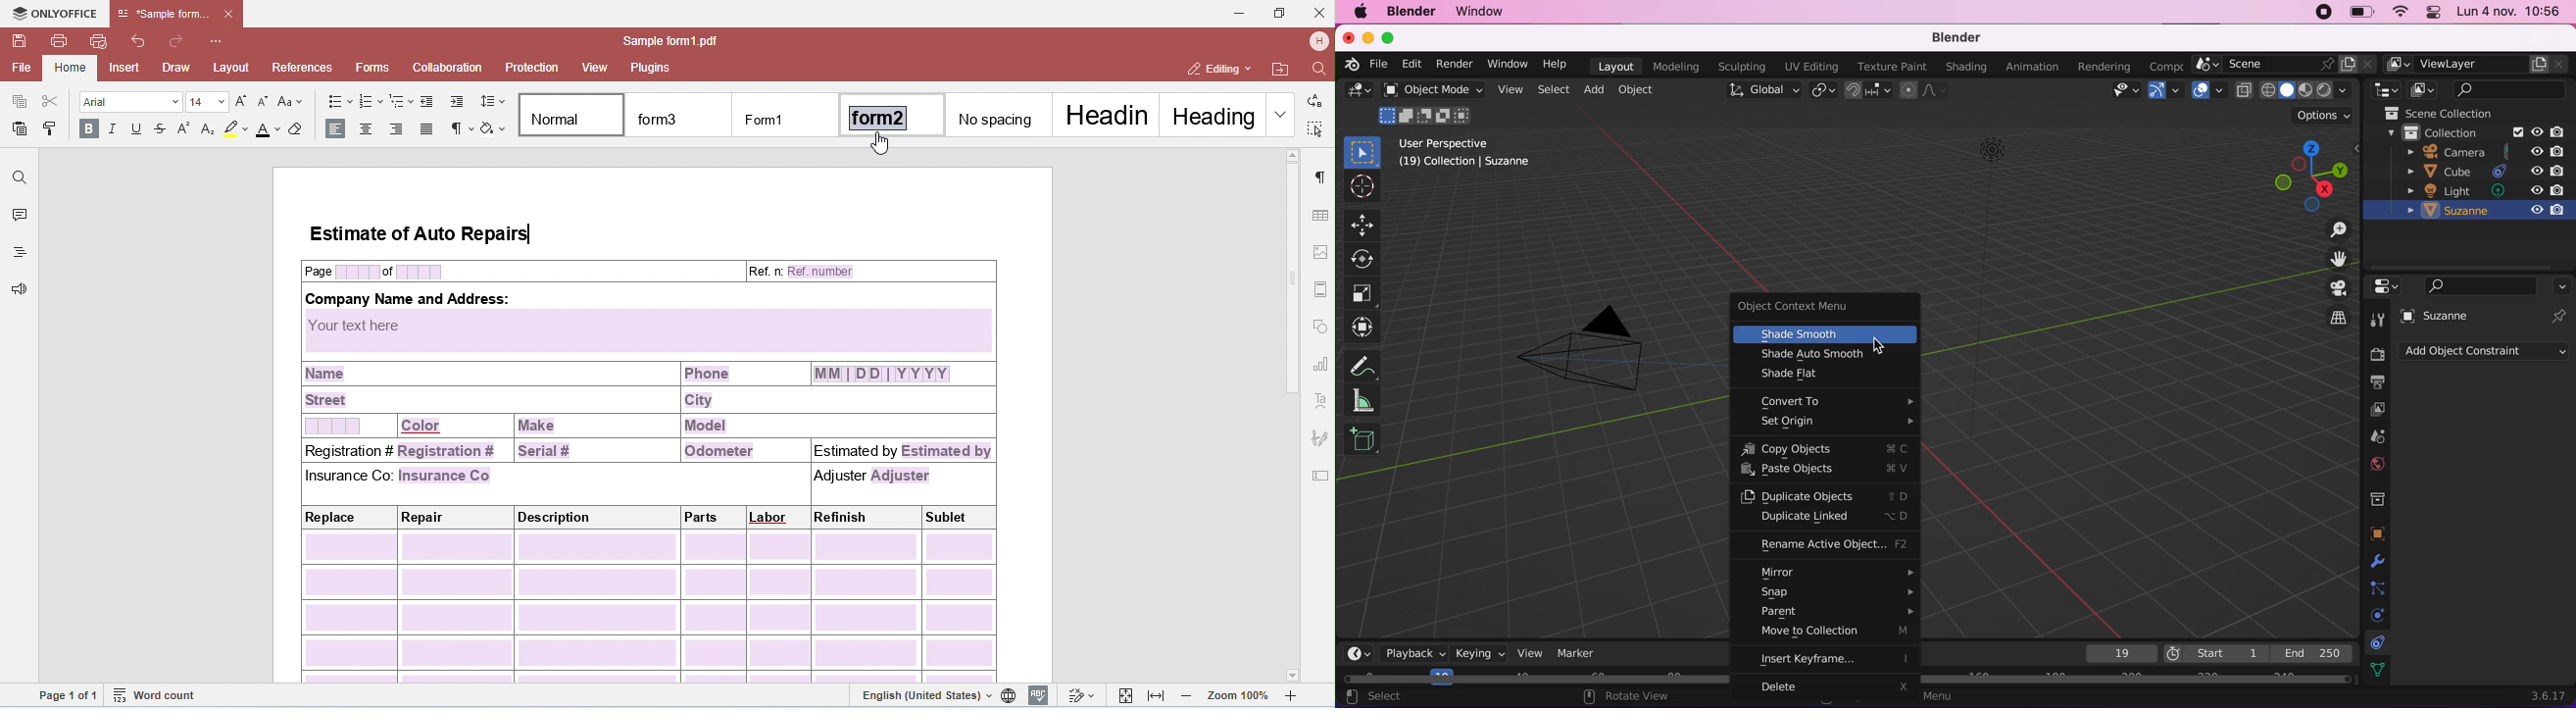 The image size is (2576, 728). What do you see at coordinates (1365, 259) in the screenshot?
I see `rotate` at bounding box center [1365, 259].